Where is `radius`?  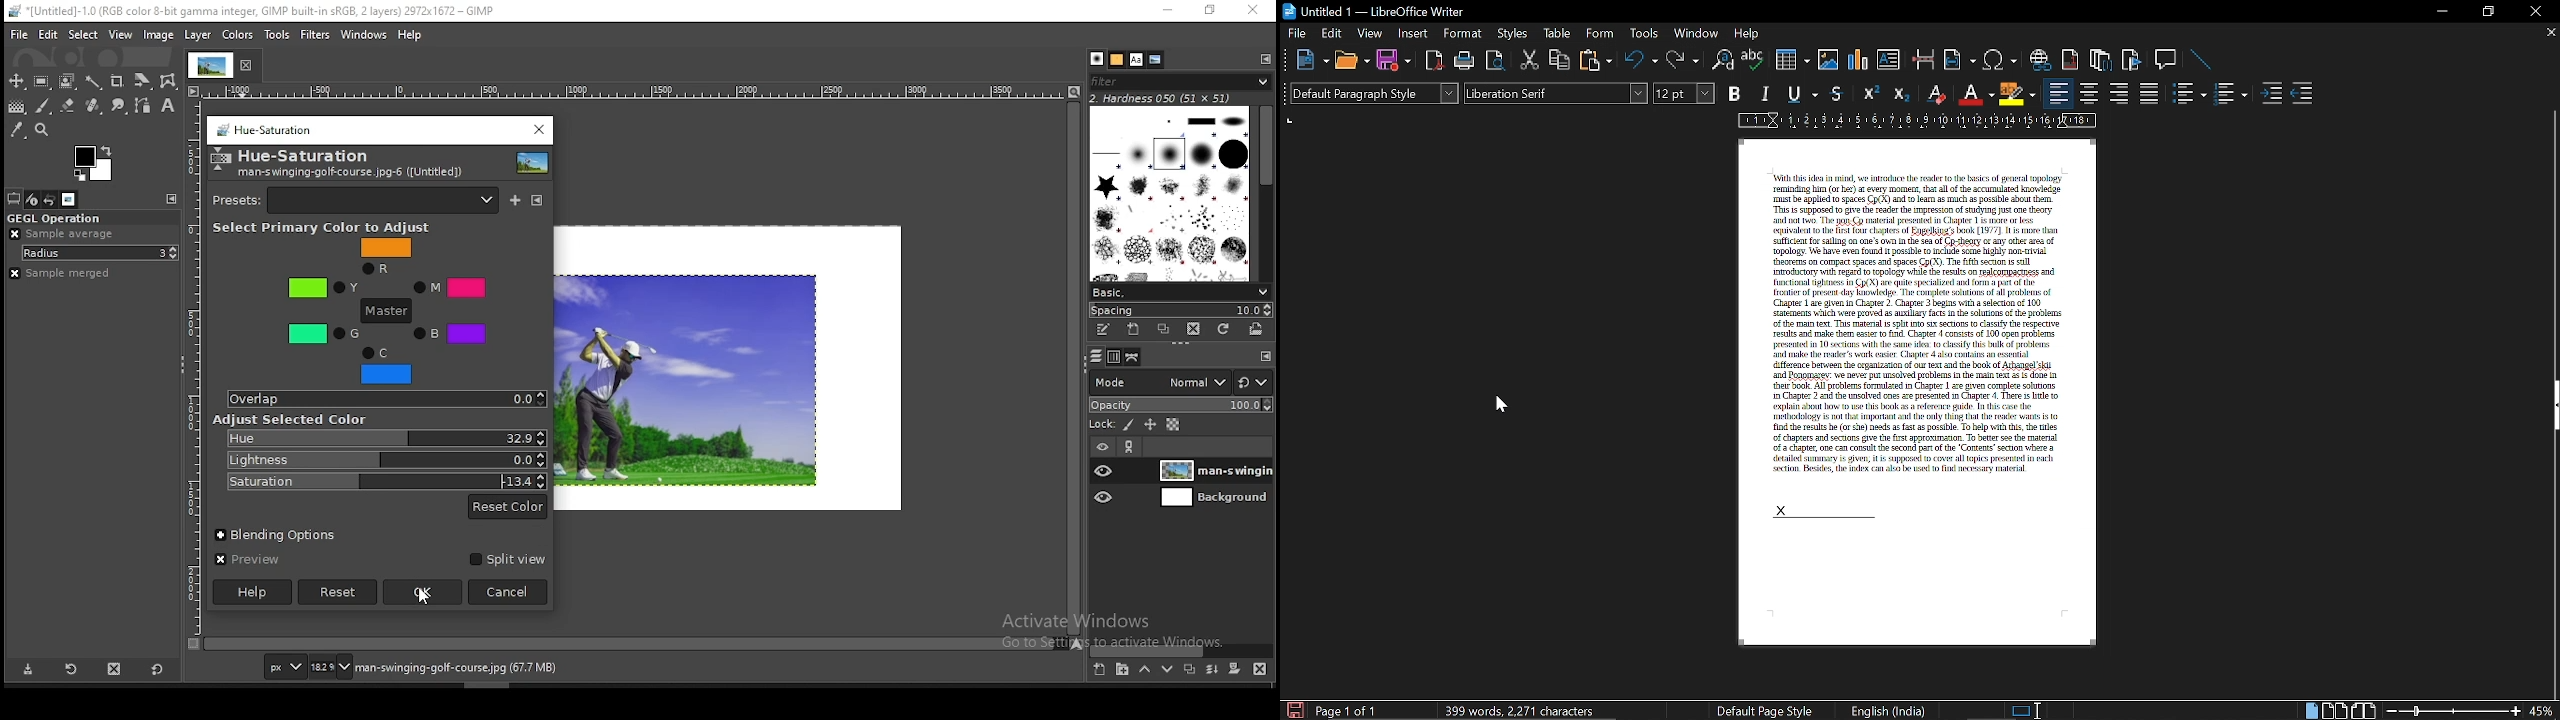
radius is located at coordinates (100, 253).